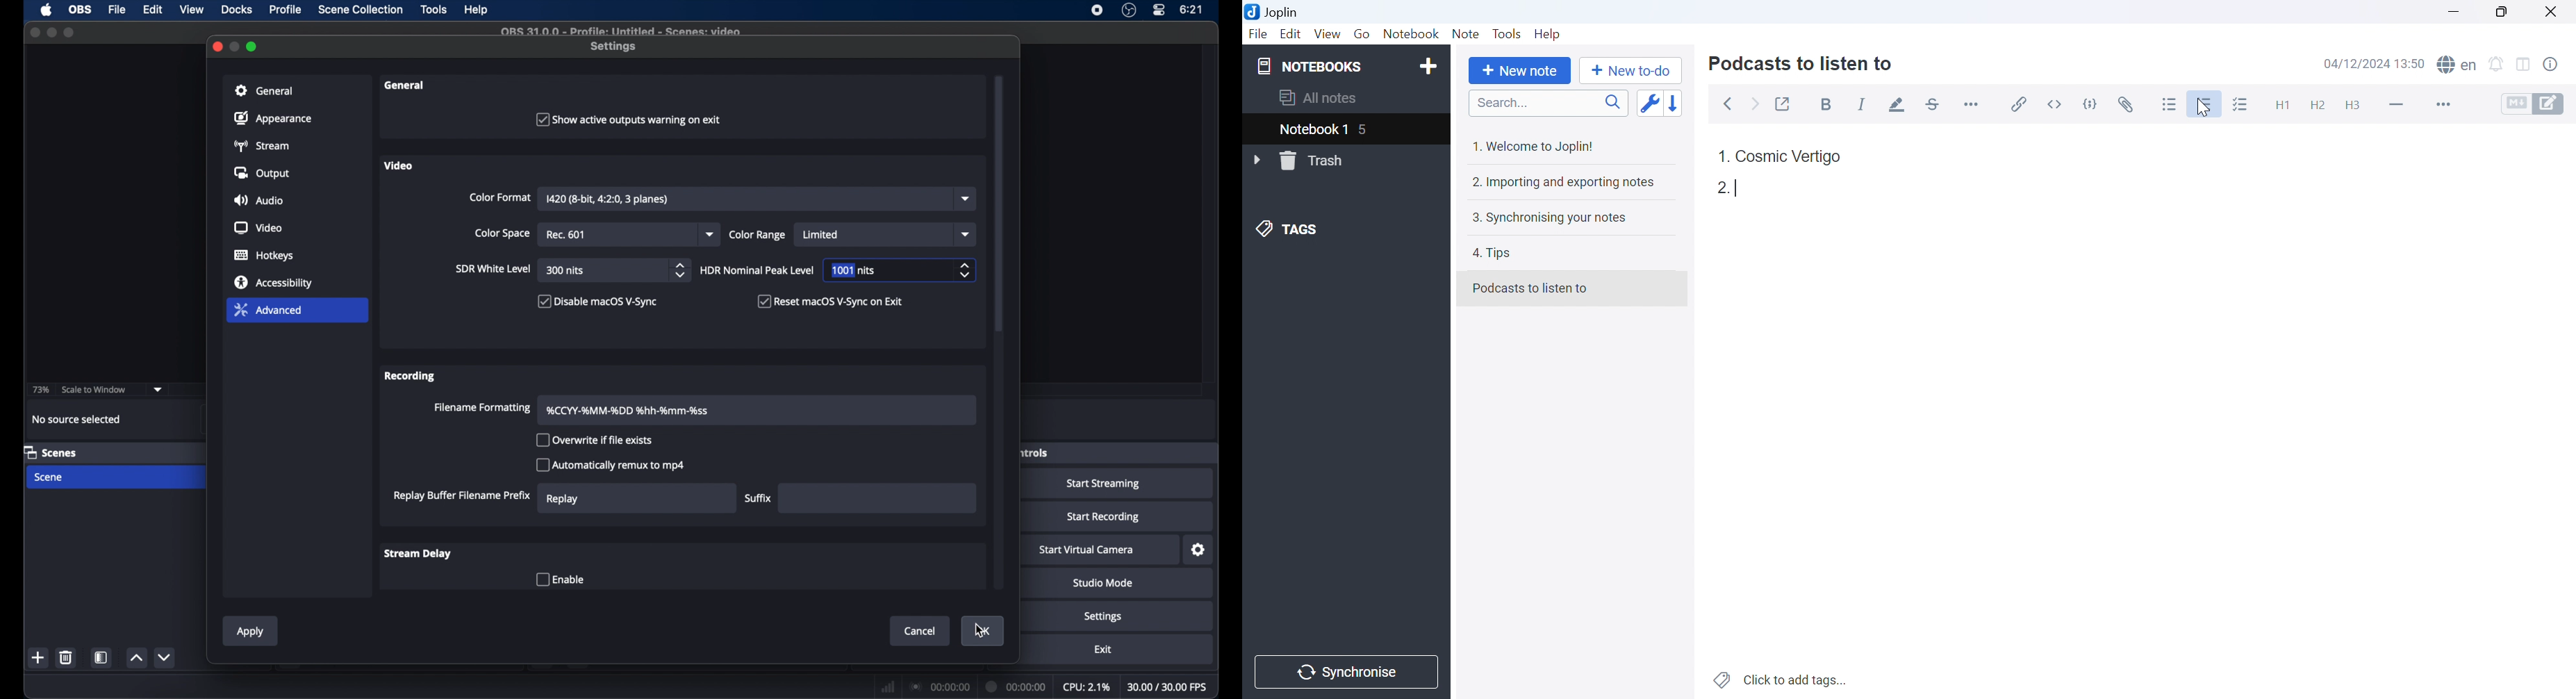  I want to click on edit, so click(154, 10).